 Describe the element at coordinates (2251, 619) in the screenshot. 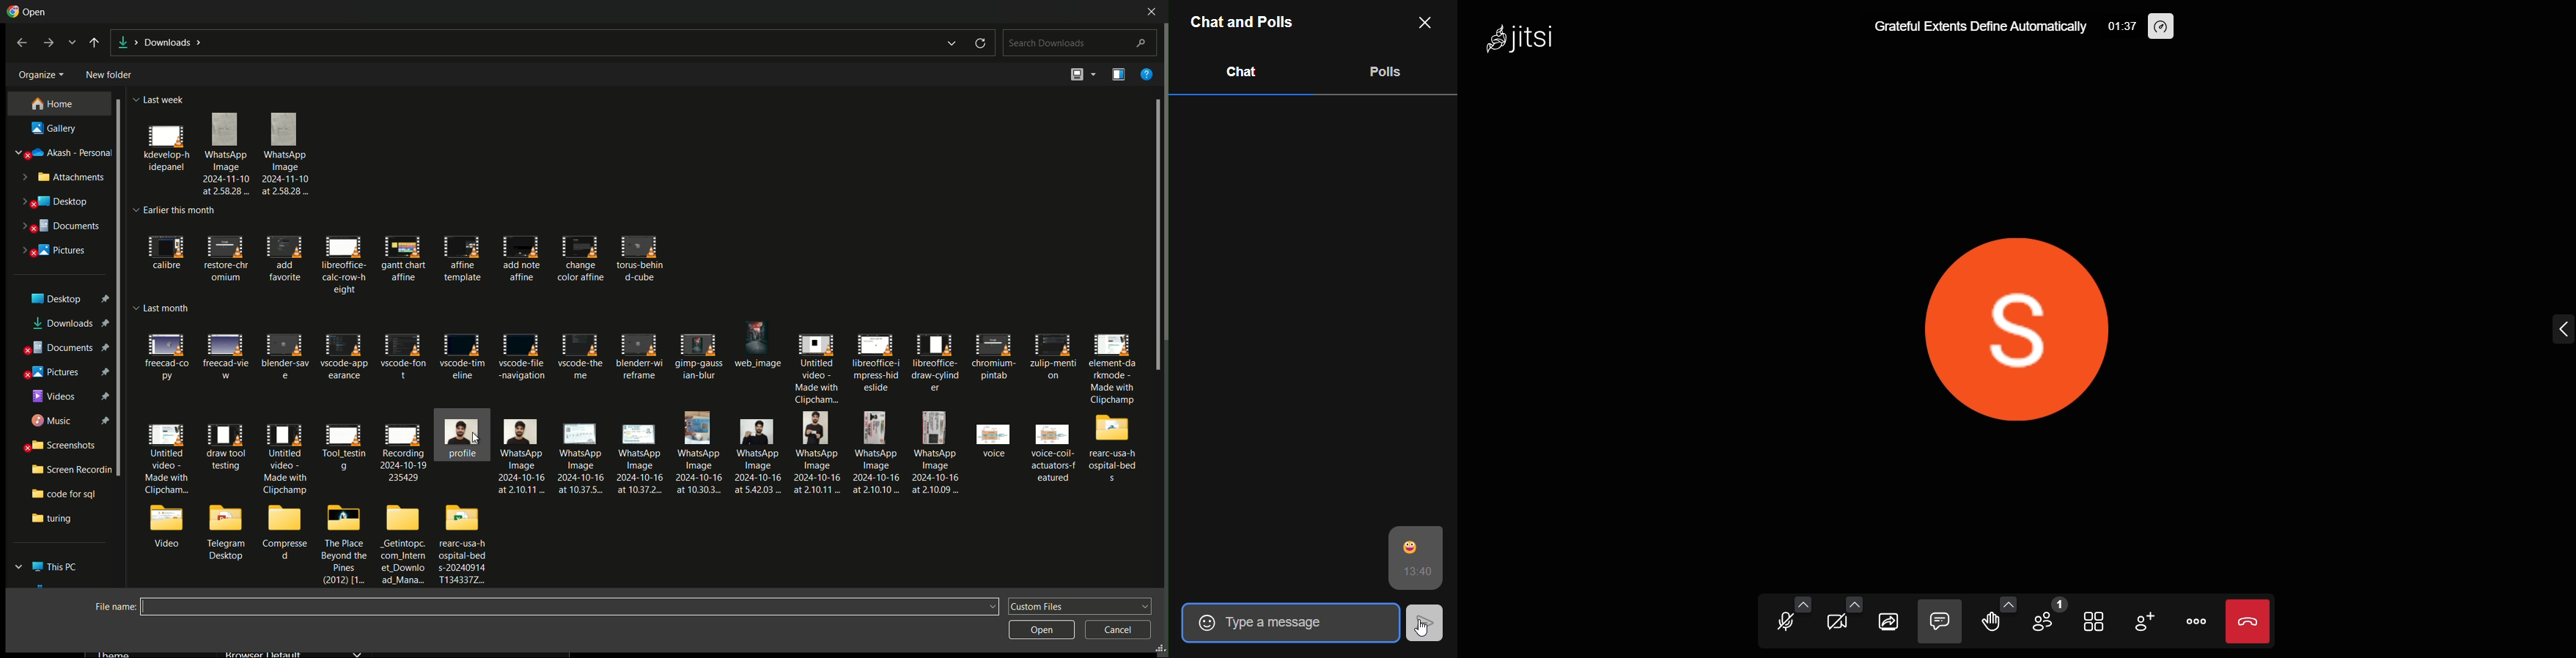

I see `leave the meeting` at that location.